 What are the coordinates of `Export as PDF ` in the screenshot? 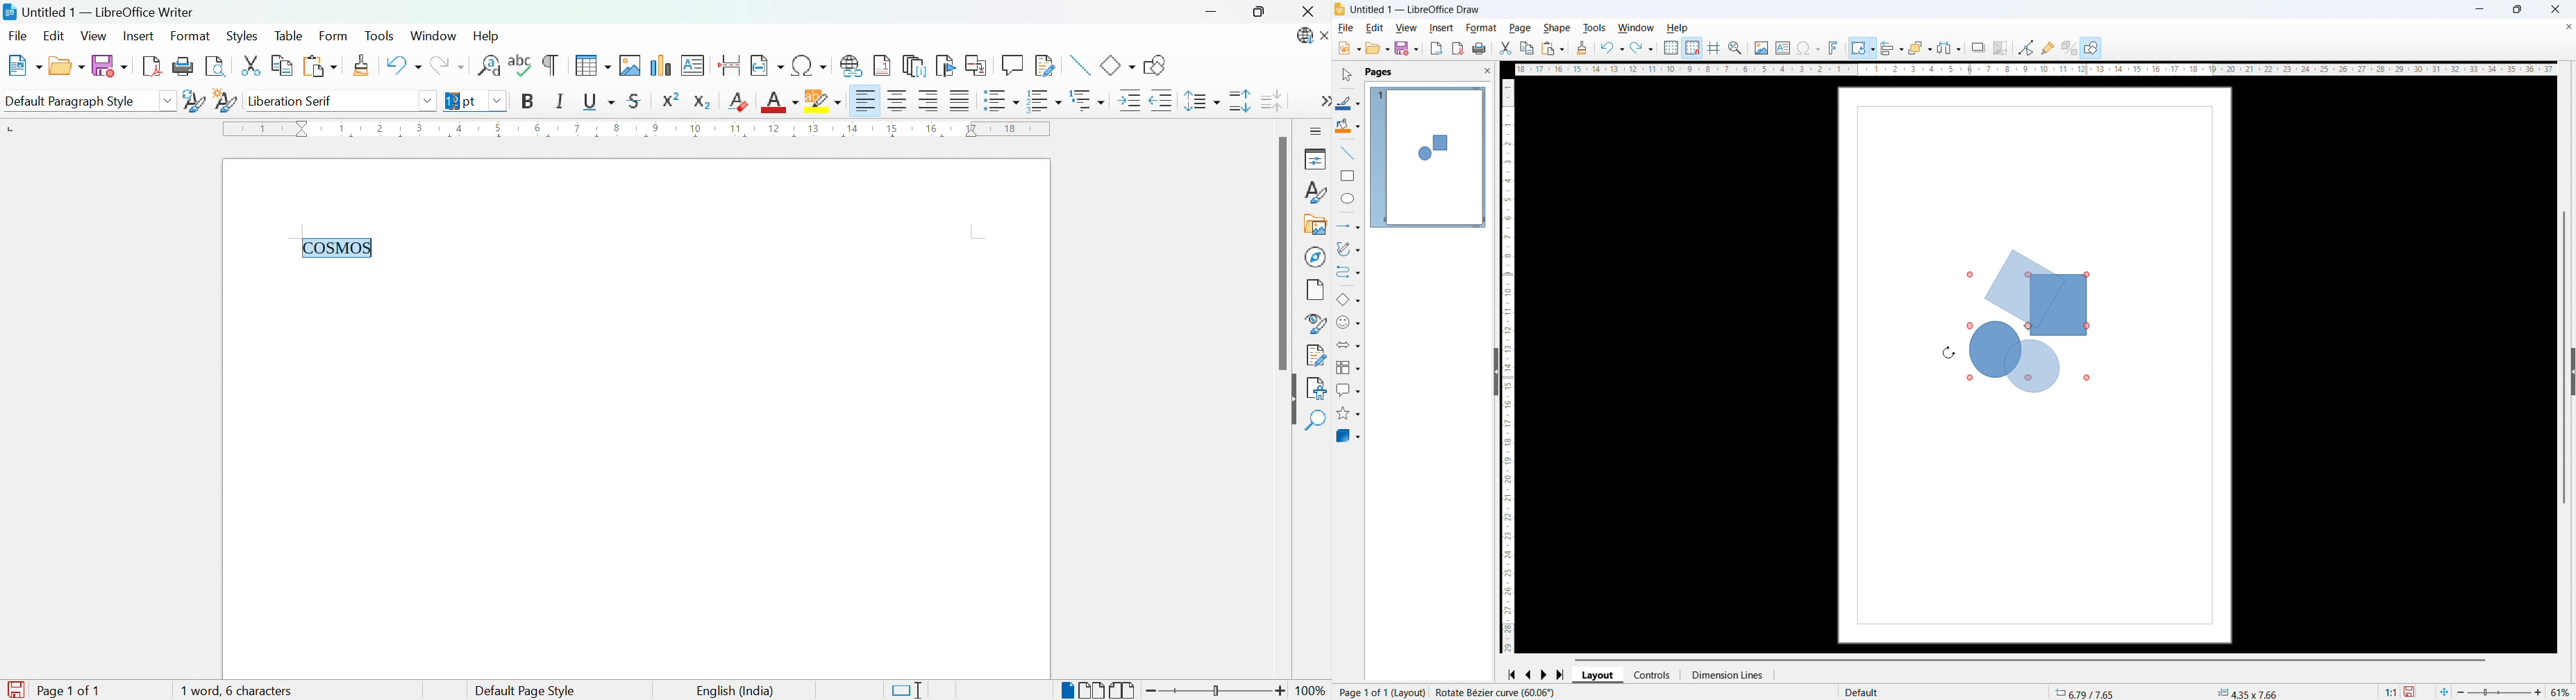 It's located at (1457, 48).